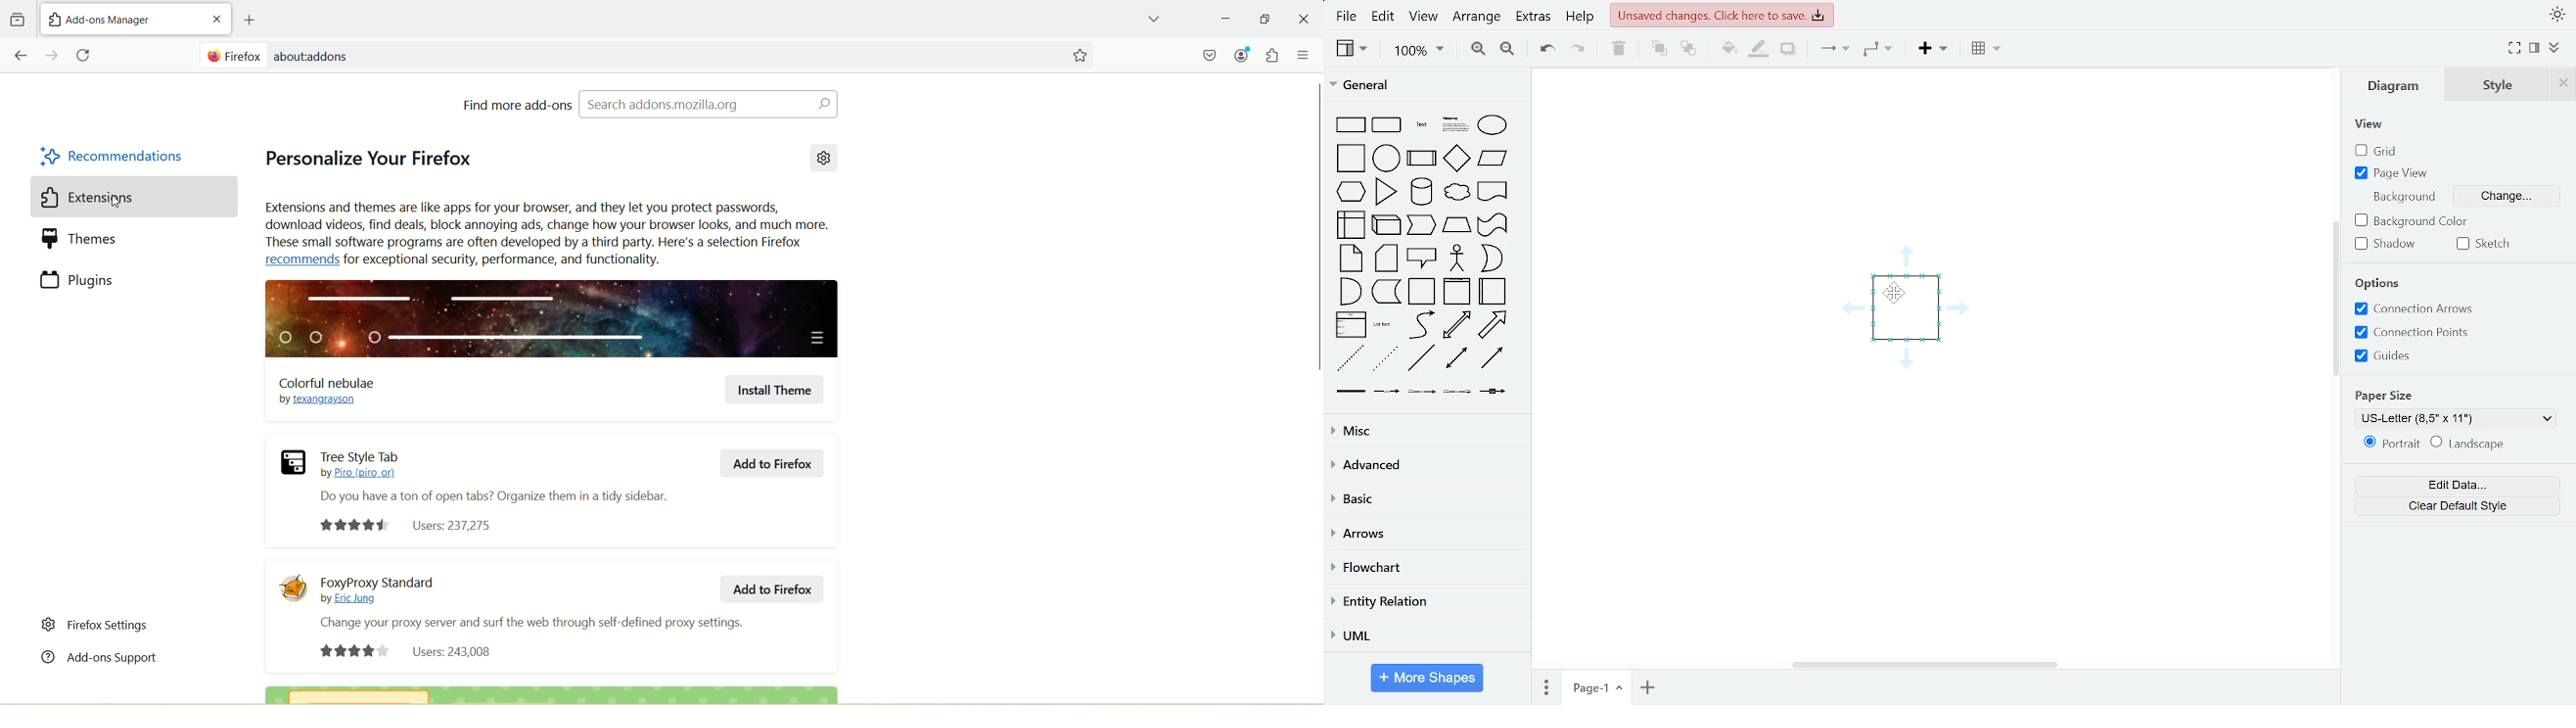  Describe the element at coordinates (2413, 221) in the screenshot. I see `background color` at that location.